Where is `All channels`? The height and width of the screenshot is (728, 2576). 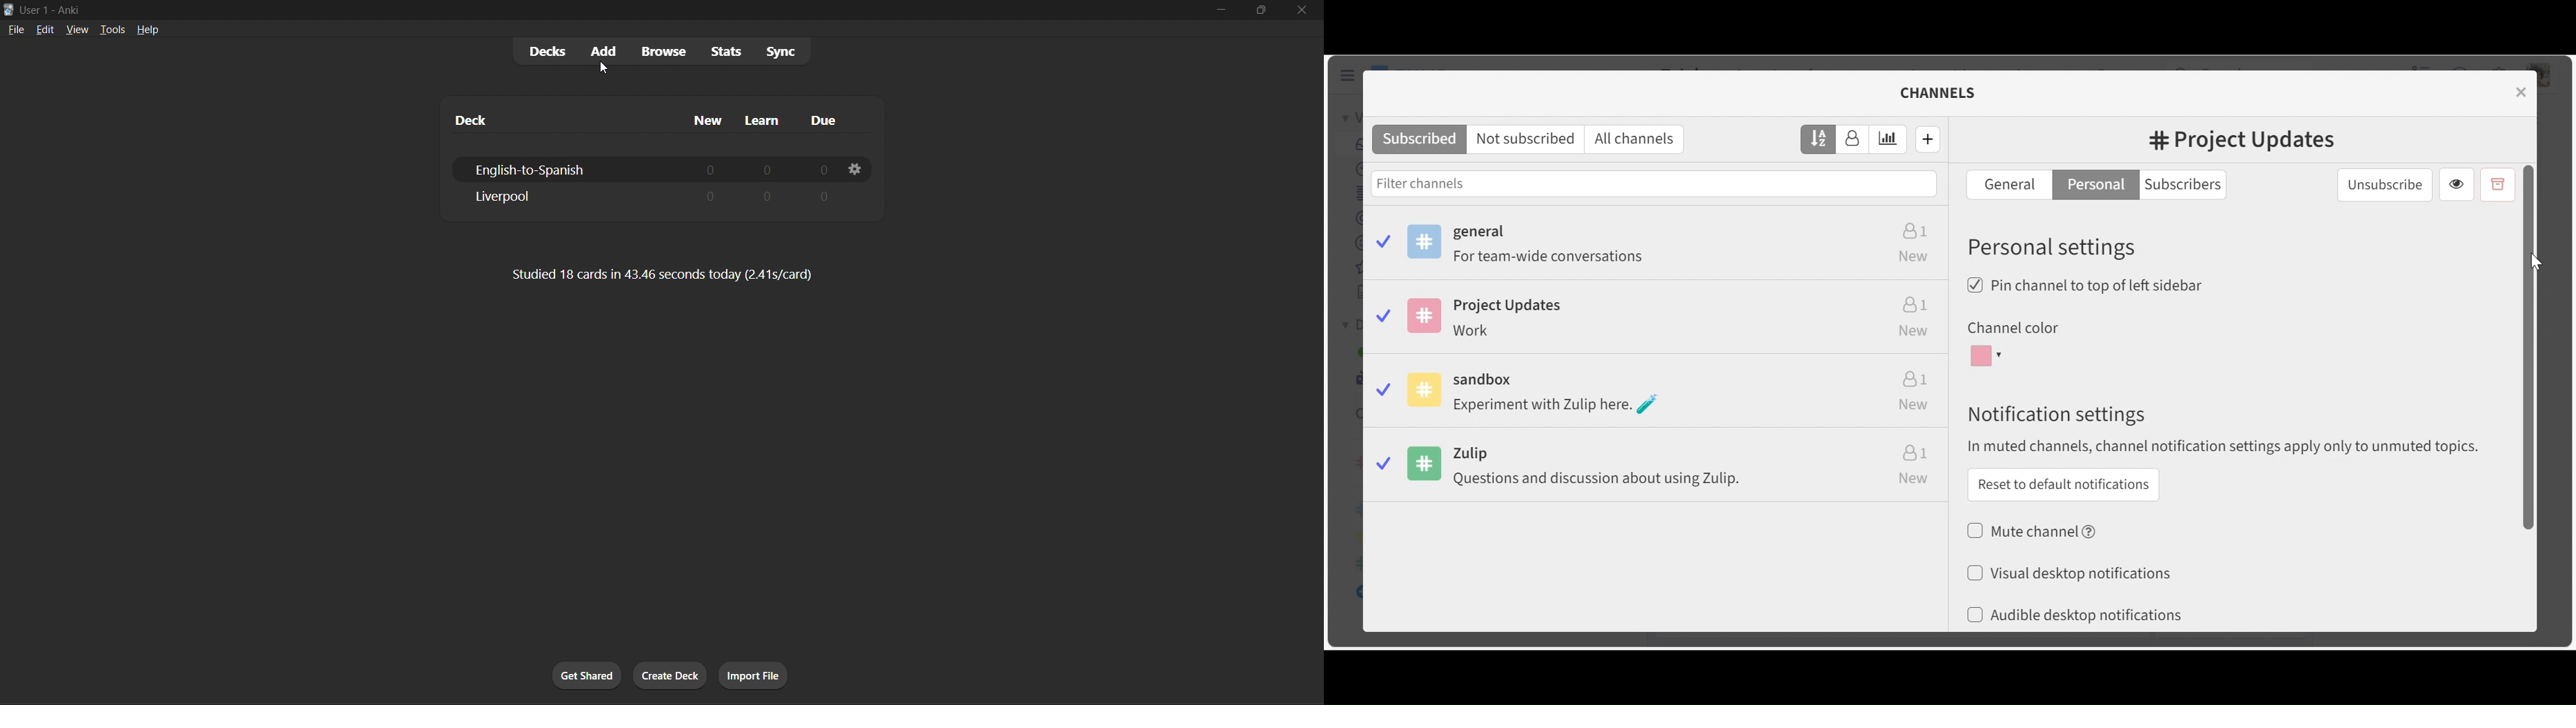
All channels is located at coordinates (1638, 140).